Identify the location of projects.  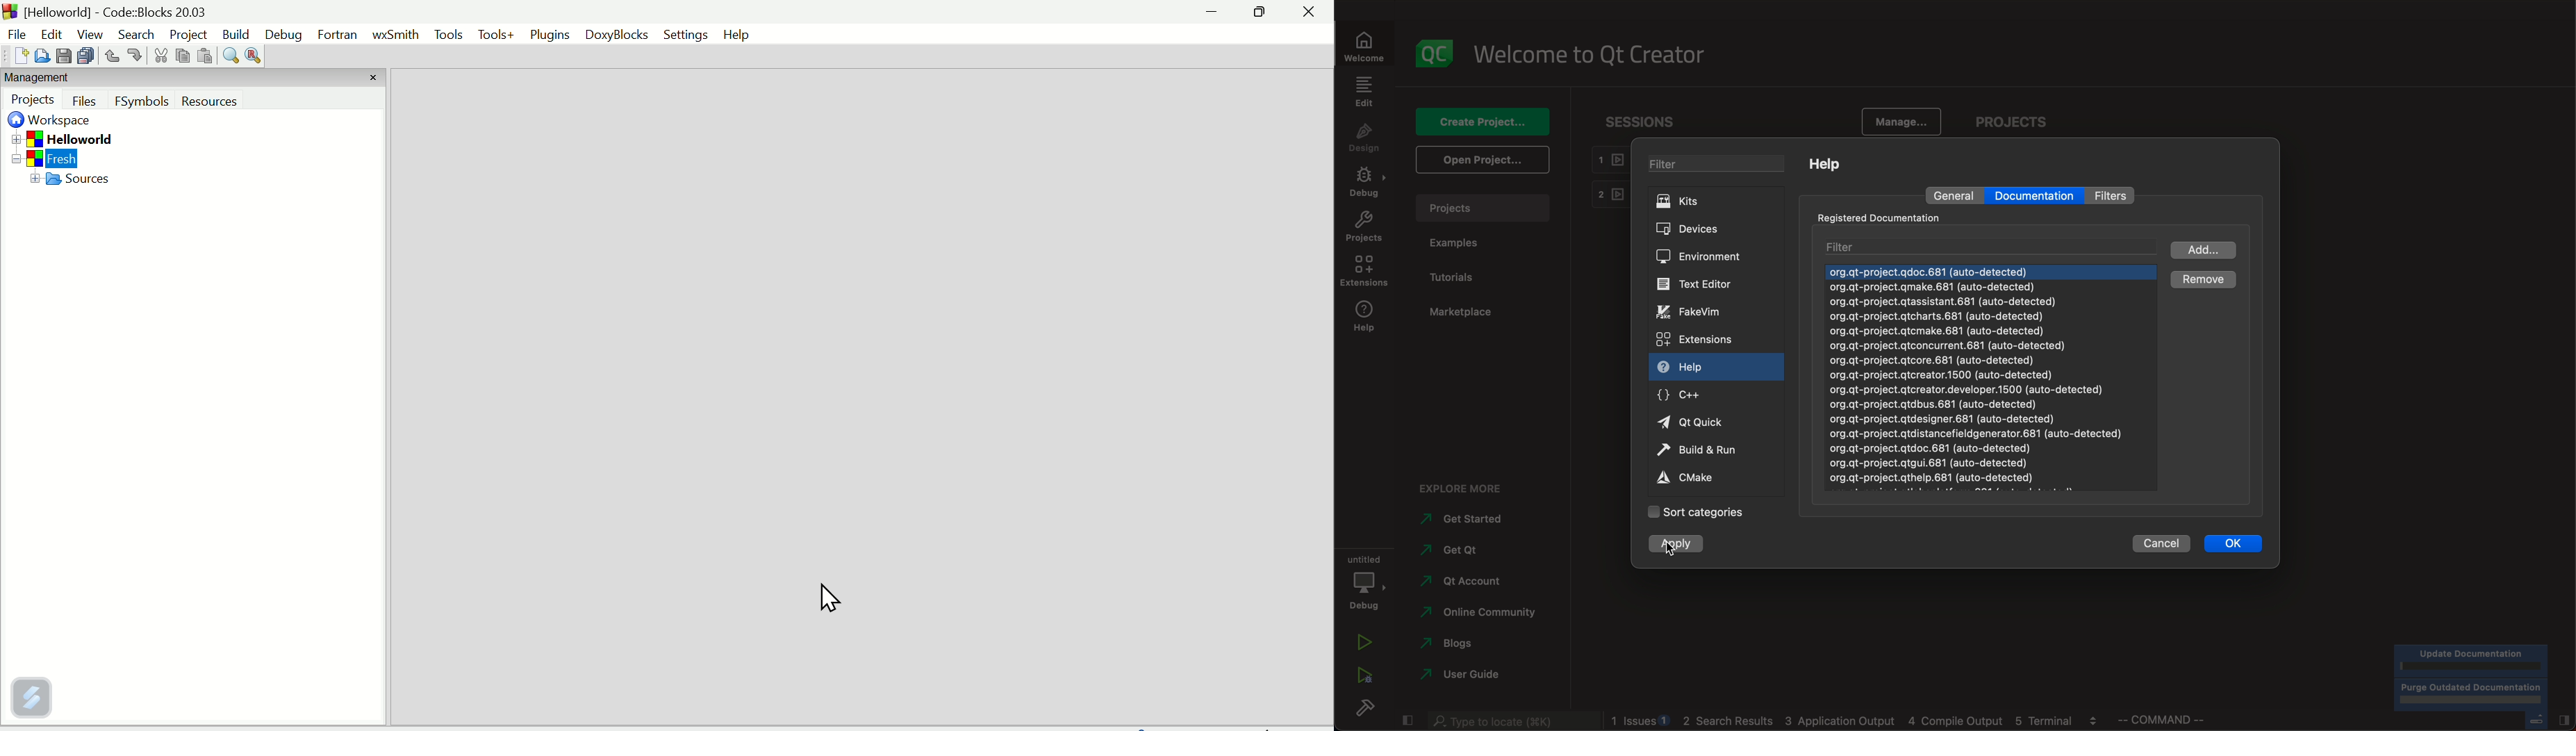
(1482, 211).